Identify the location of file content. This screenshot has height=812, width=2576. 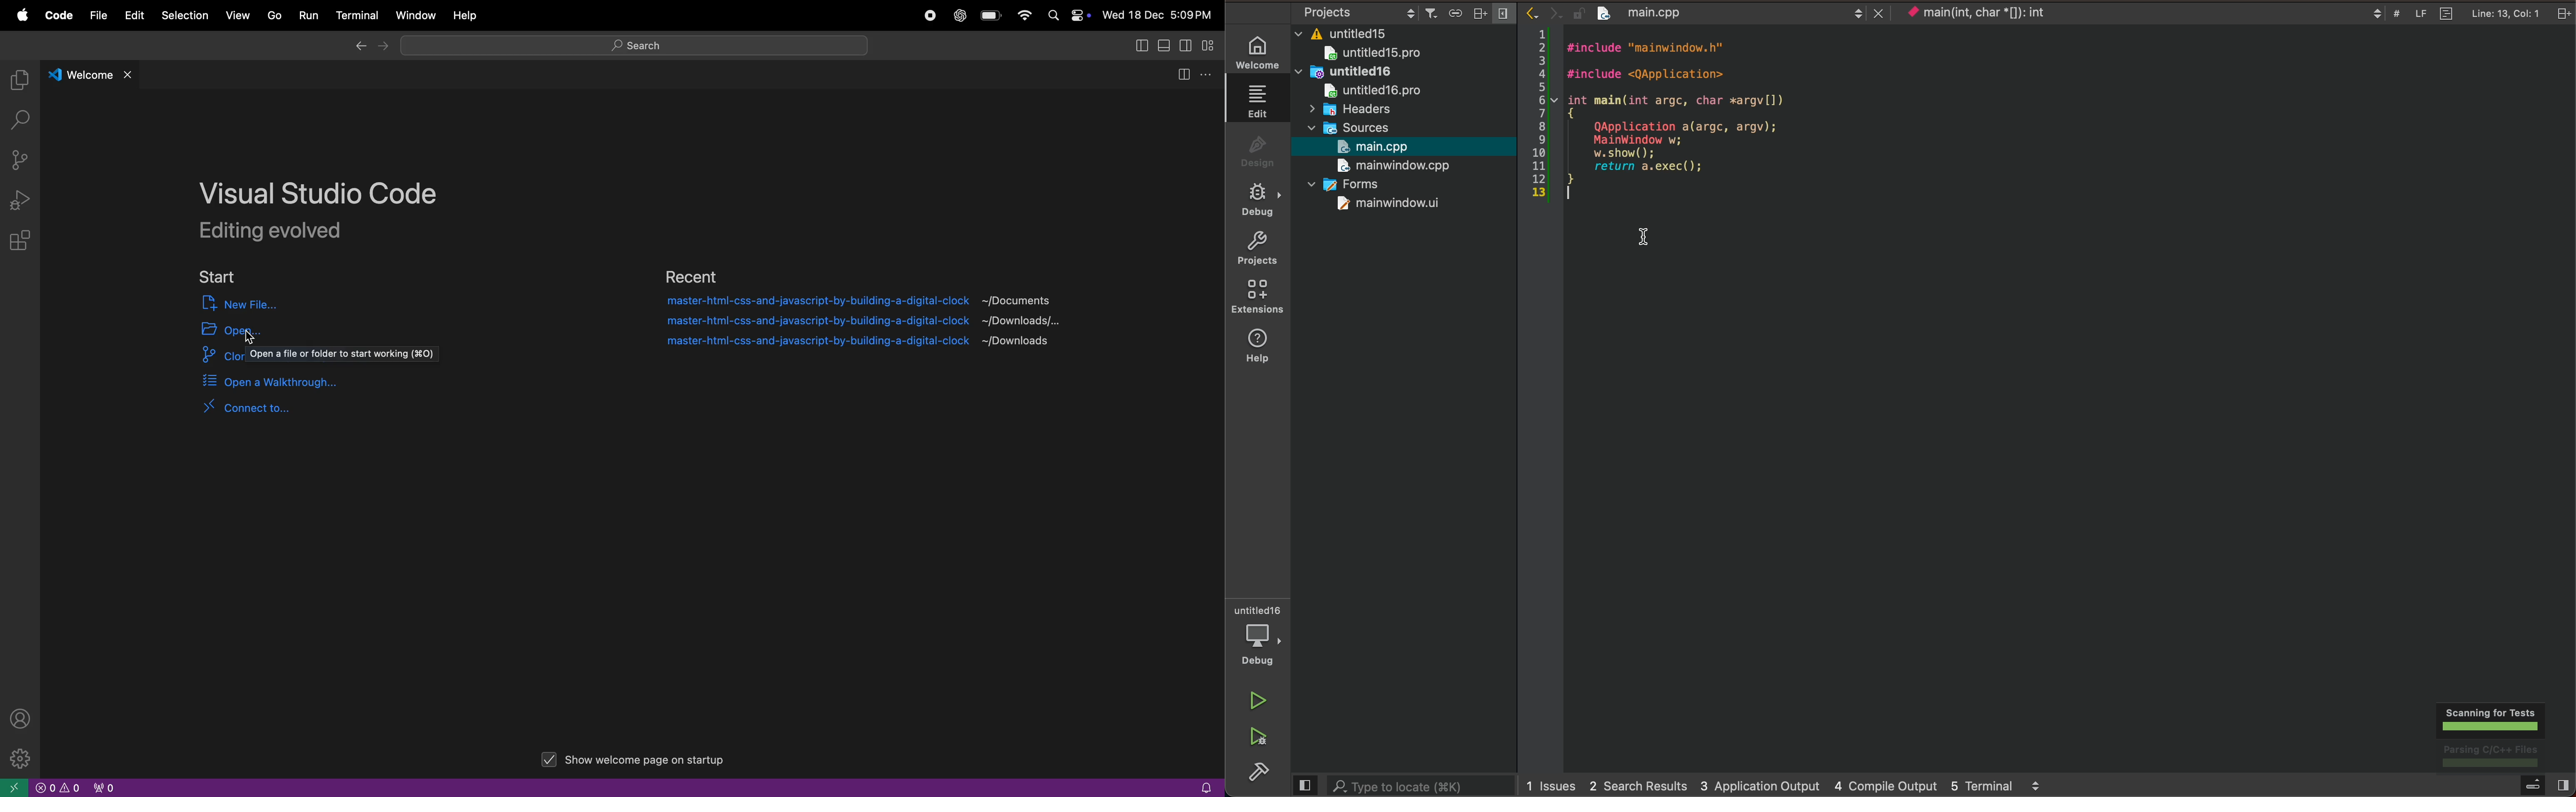
(1706, 113).